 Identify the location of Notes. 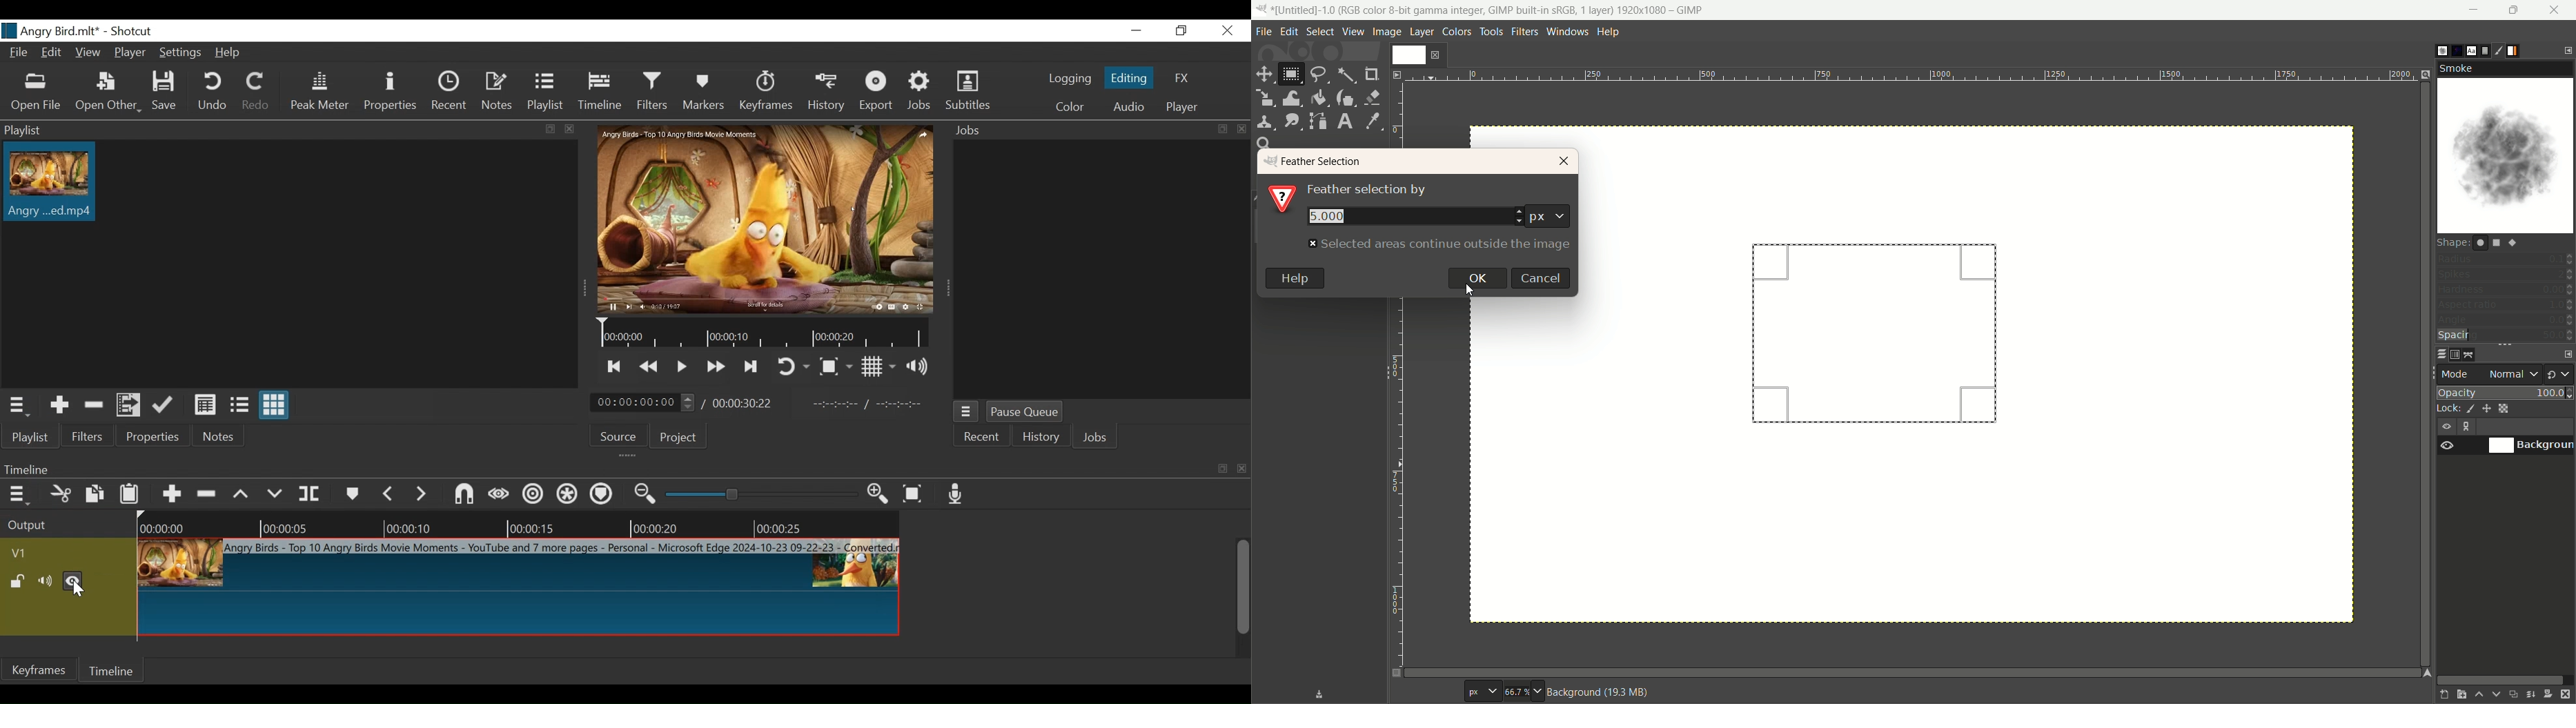
(220, 434).